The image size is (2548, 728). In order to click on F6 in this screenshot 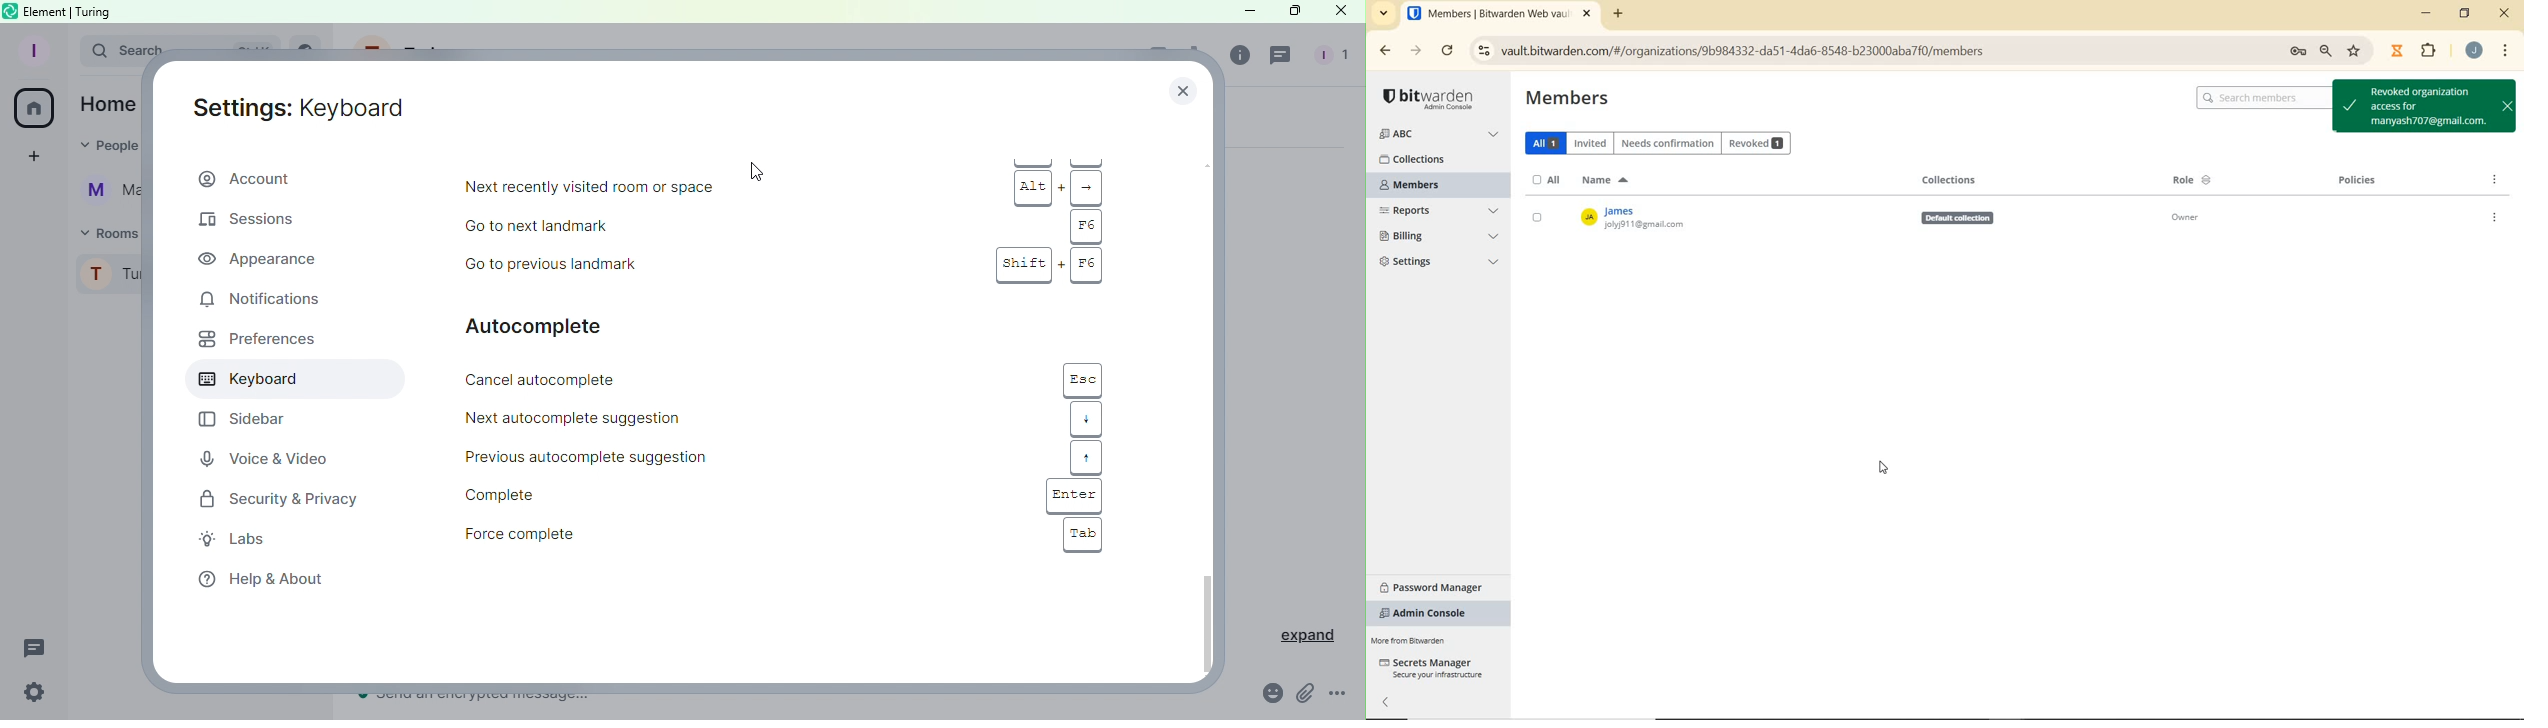, I will do `click(1085, 226)`.